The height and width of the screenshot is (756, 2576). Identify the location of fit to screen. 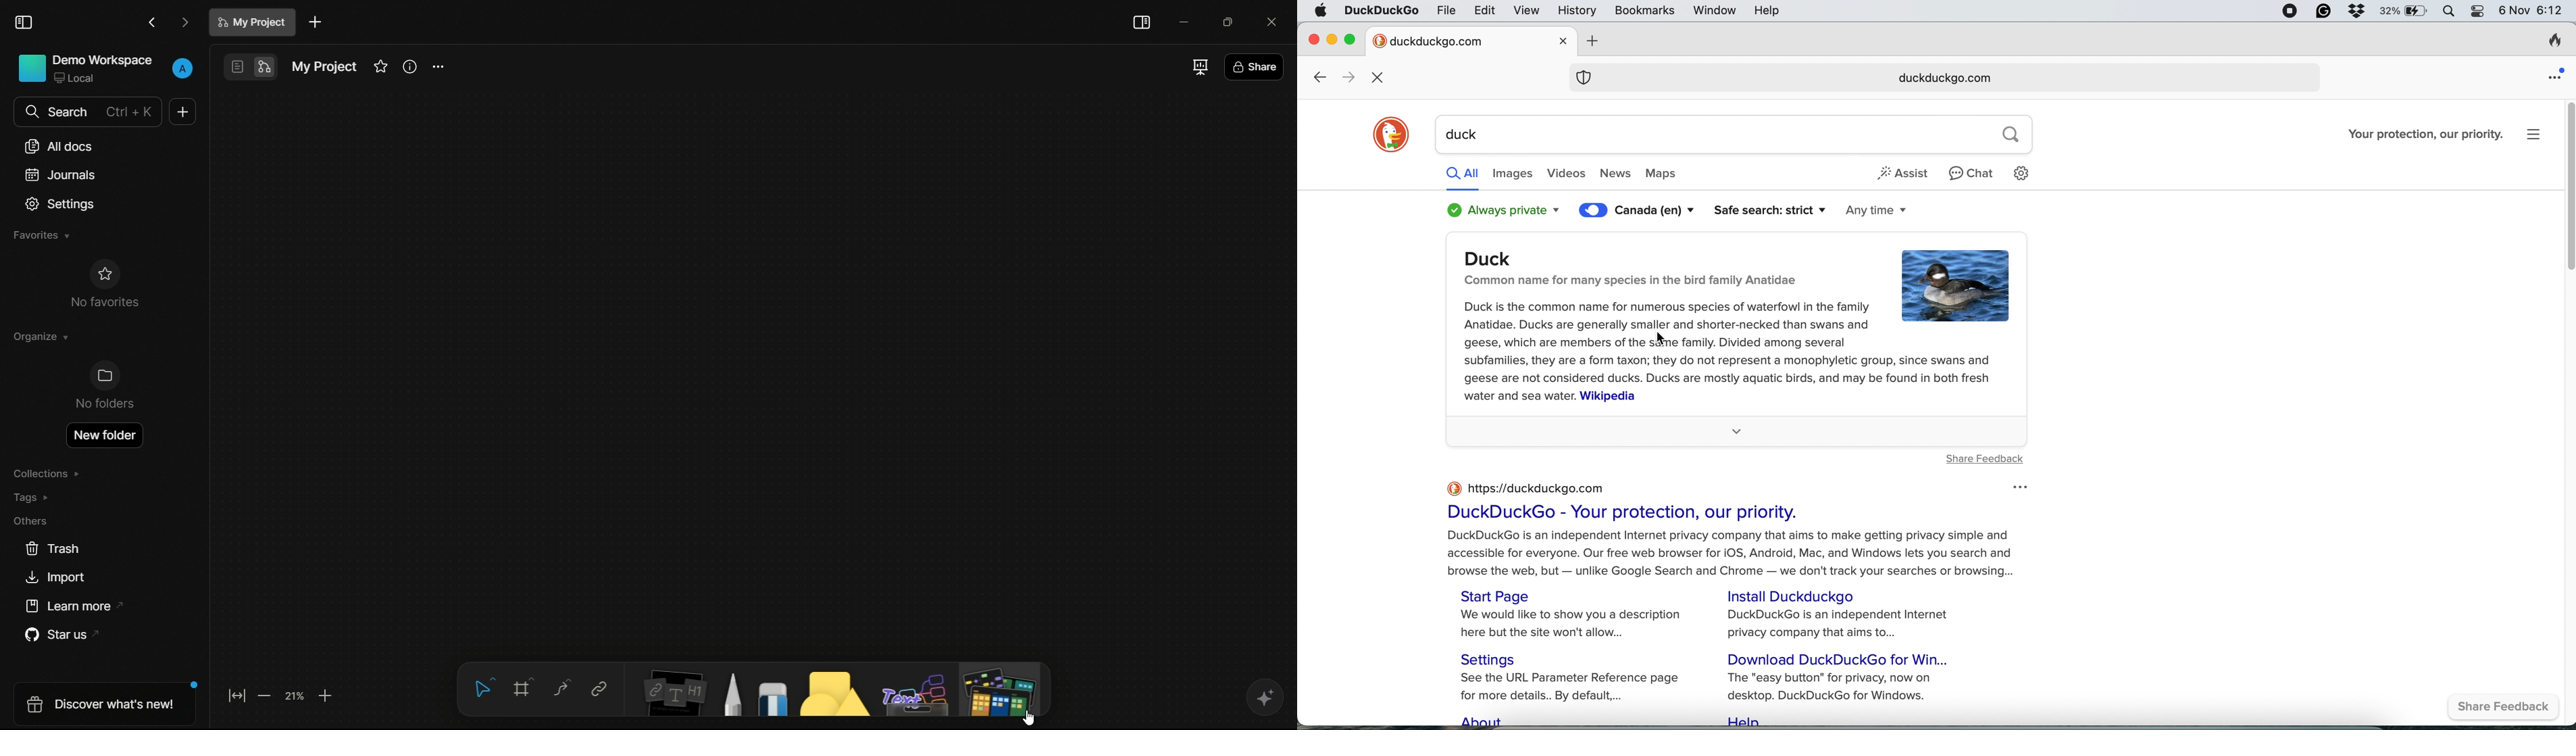
(236, 698).